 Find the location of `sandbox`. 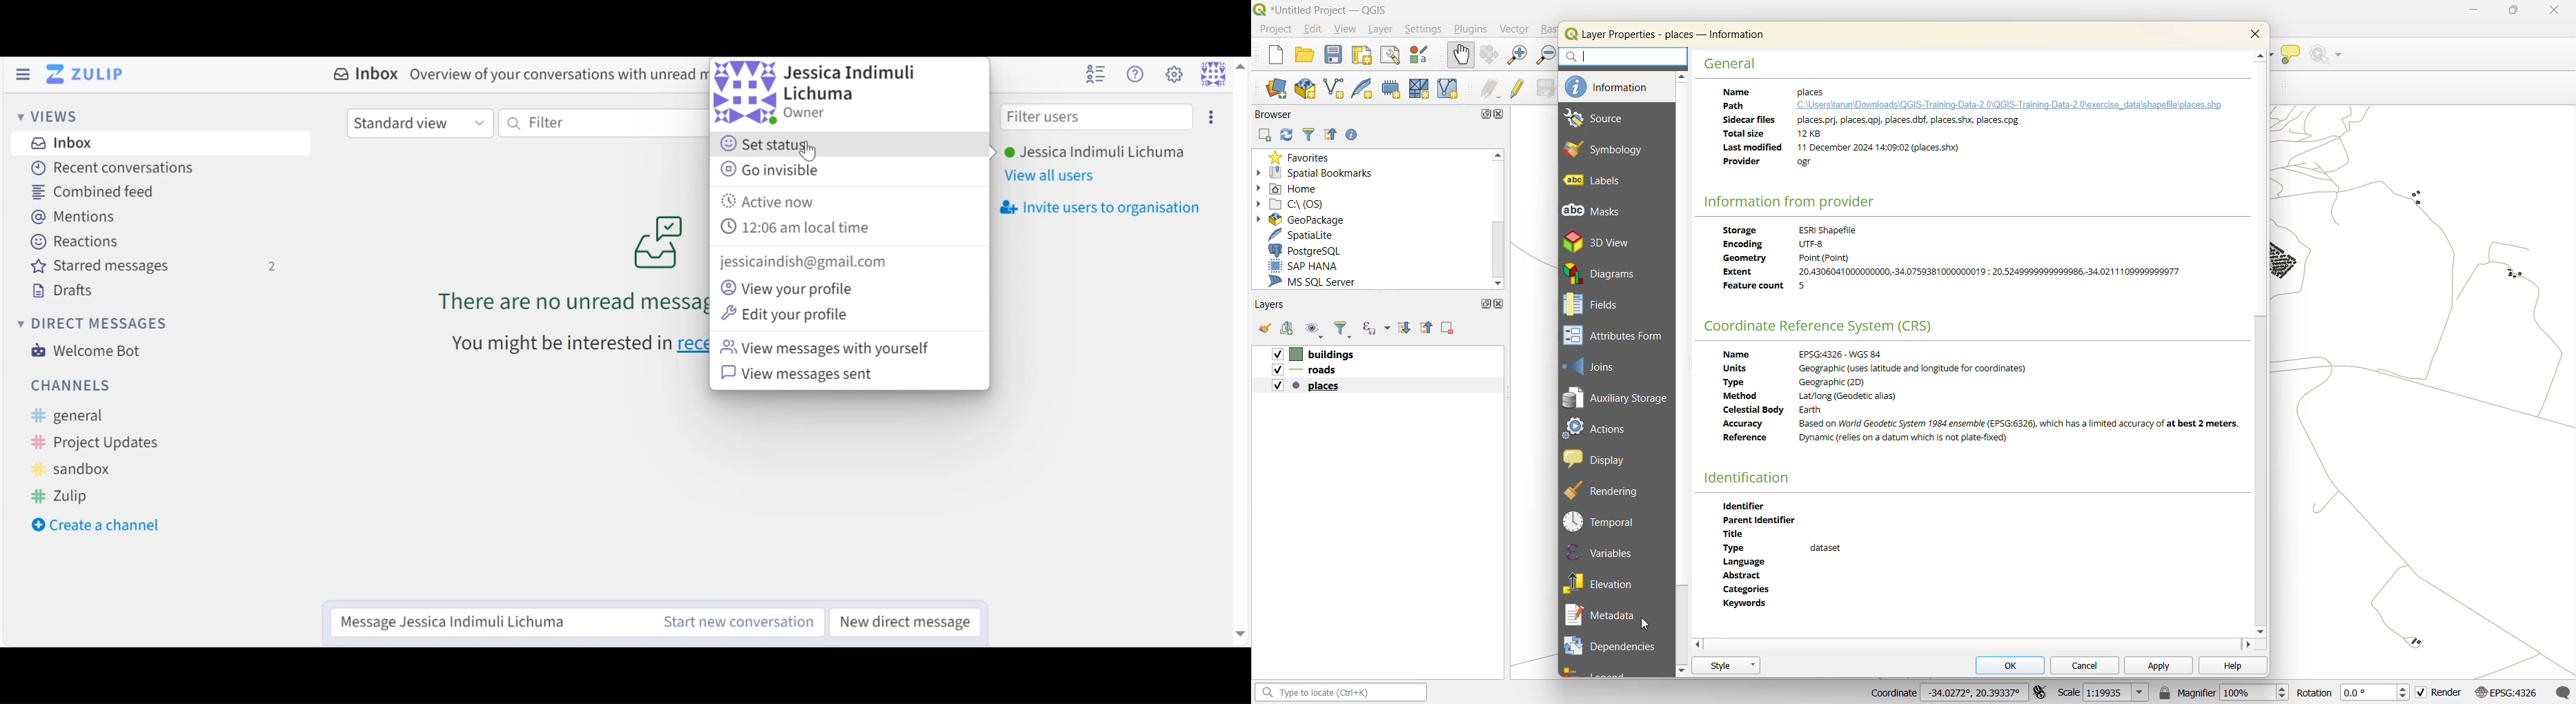

sandbox is located at coordinates (75, 470).